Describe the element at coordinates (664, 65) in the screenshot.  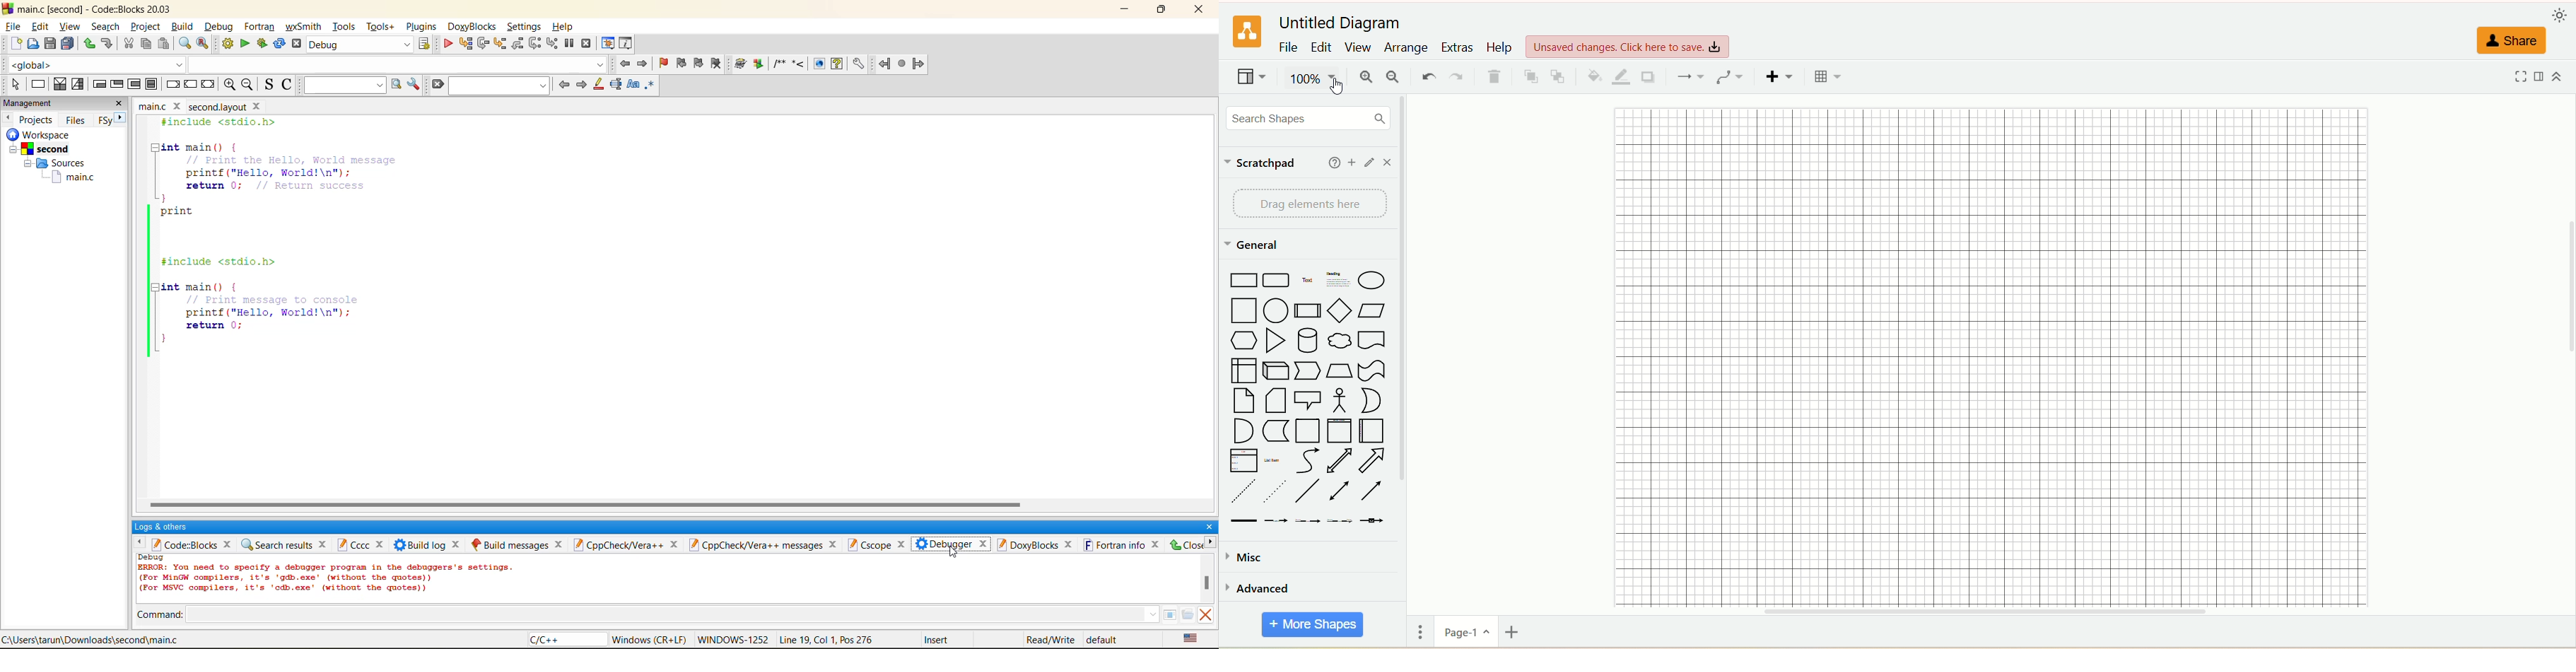
I see `toggle bookmark` at that location.